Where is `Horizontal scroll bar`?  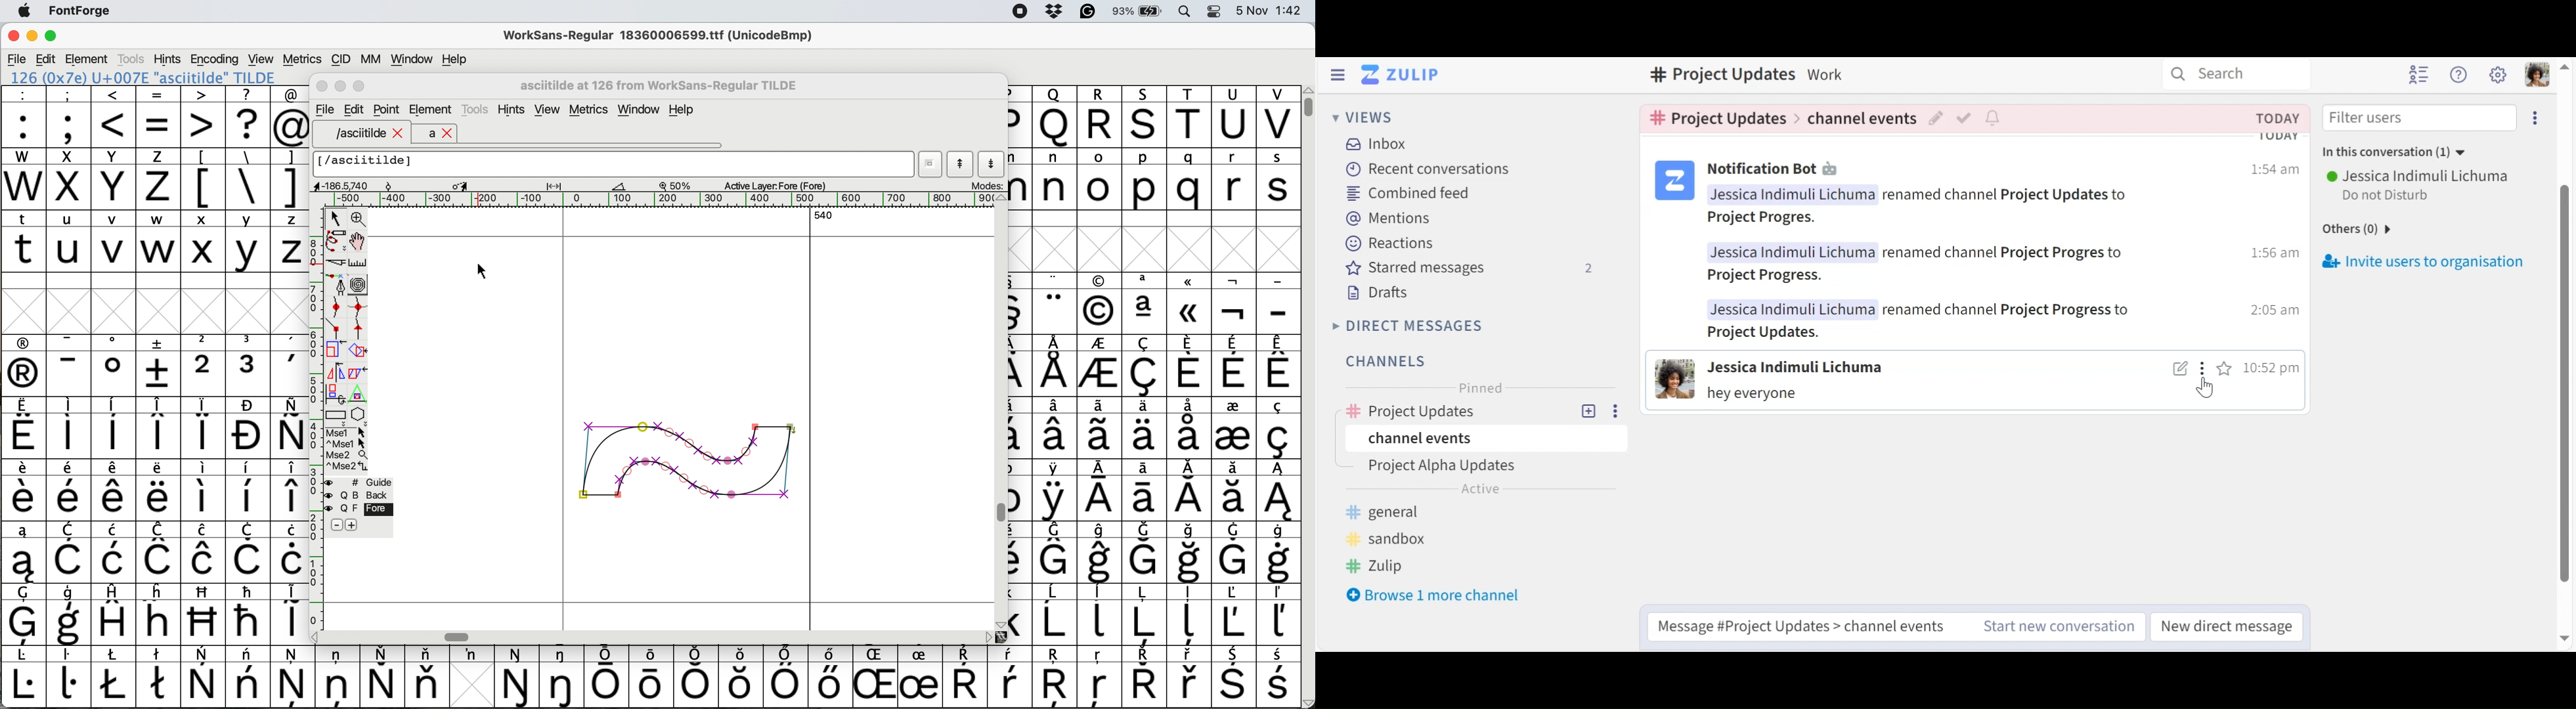
Horizontal scroll bar is located at coordinates (459, 638).